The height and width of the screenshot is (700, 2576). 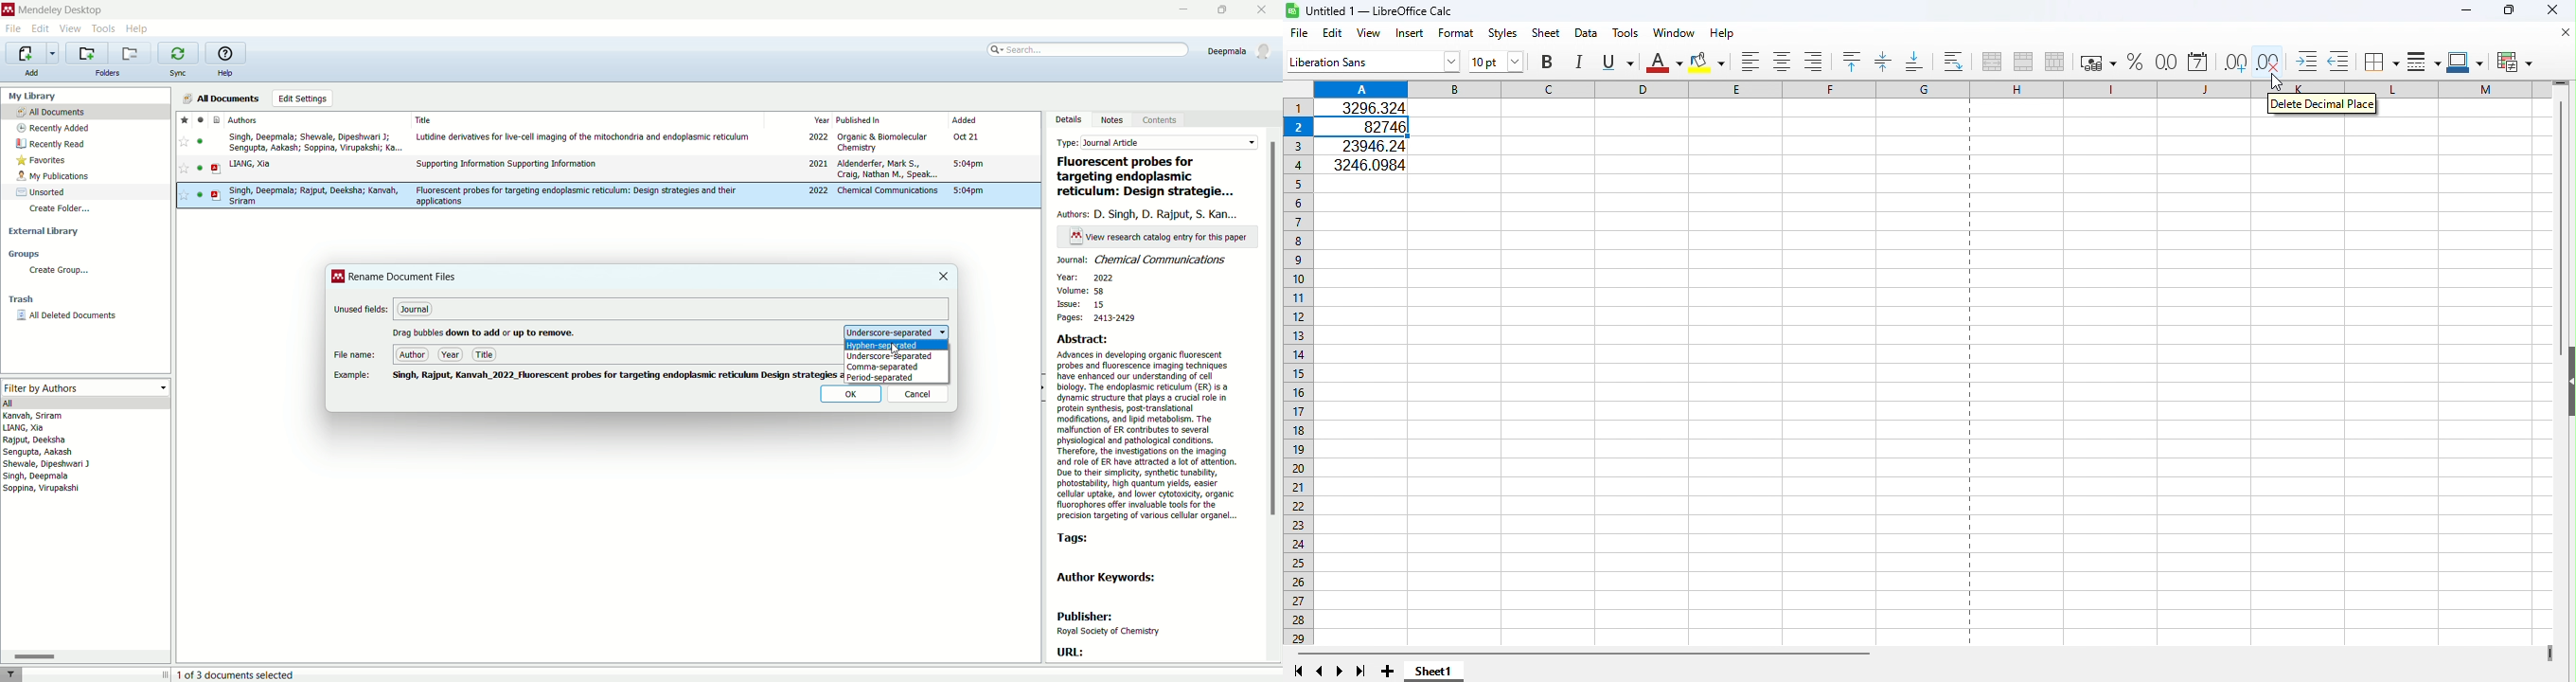 I want to click on groups, so click(x=23, y=255).